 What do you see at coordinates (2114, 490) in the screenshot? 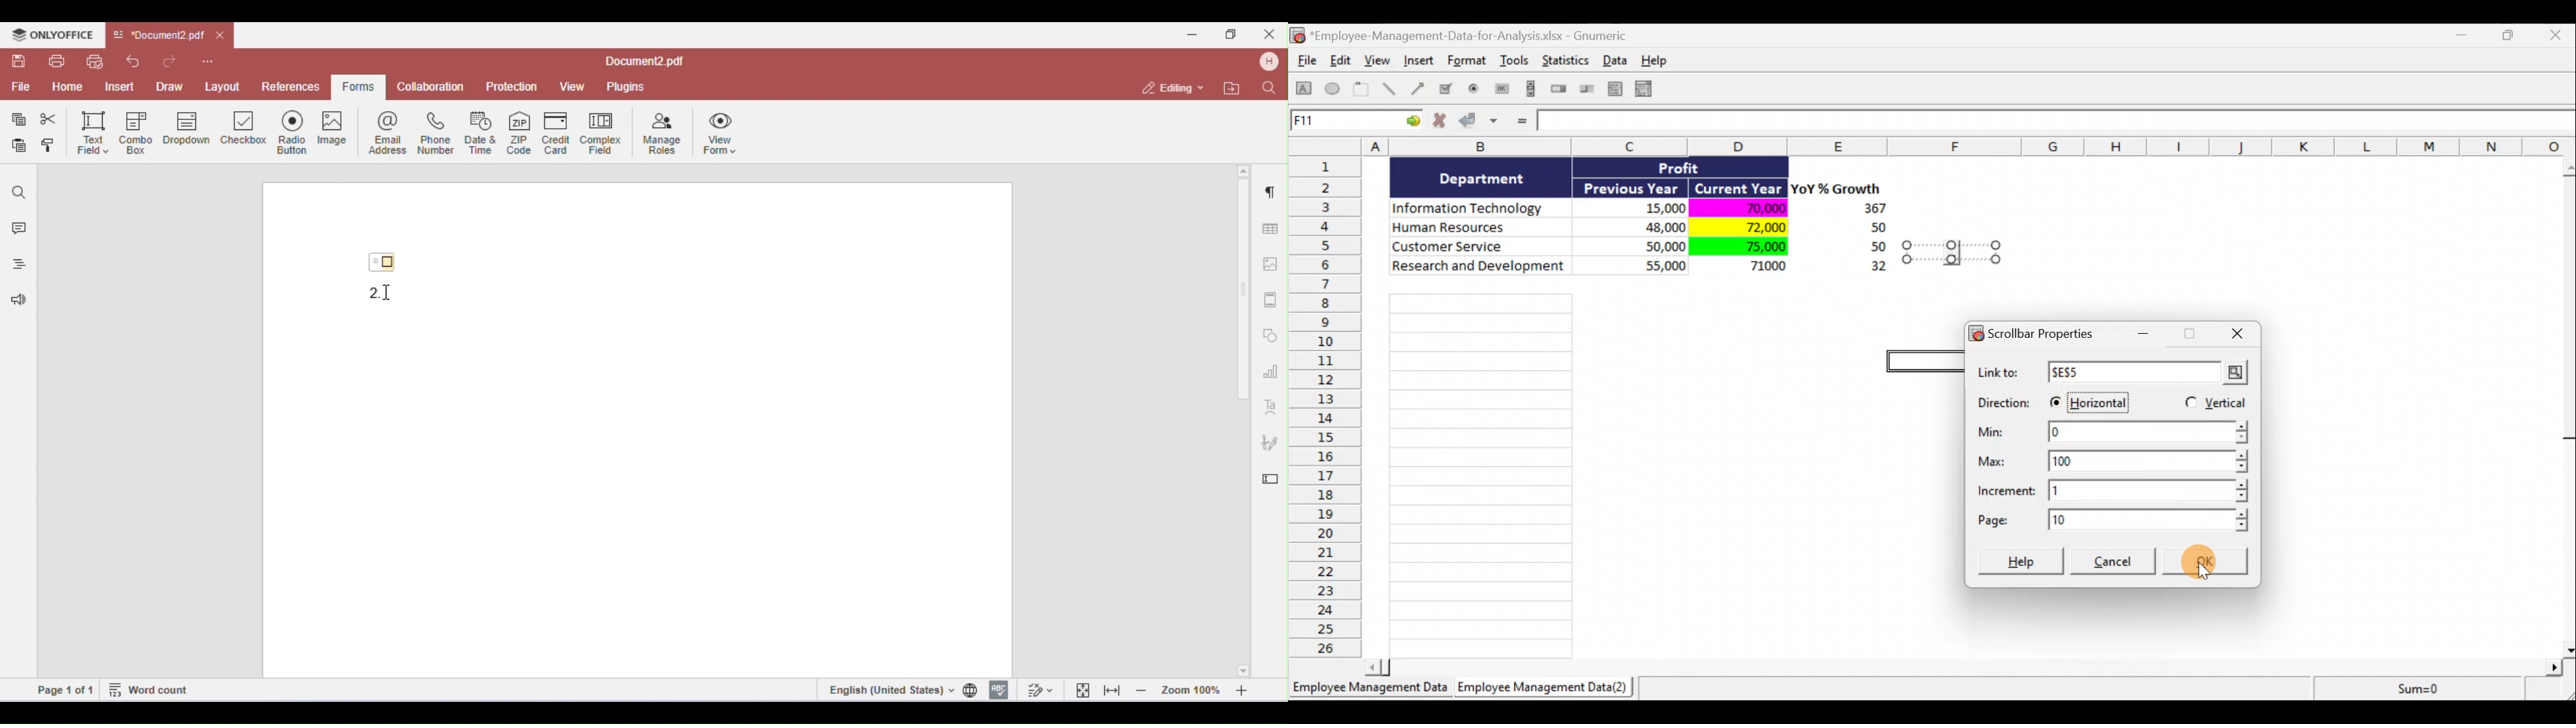
I see `Increment` at bounding box center [2114, 490].